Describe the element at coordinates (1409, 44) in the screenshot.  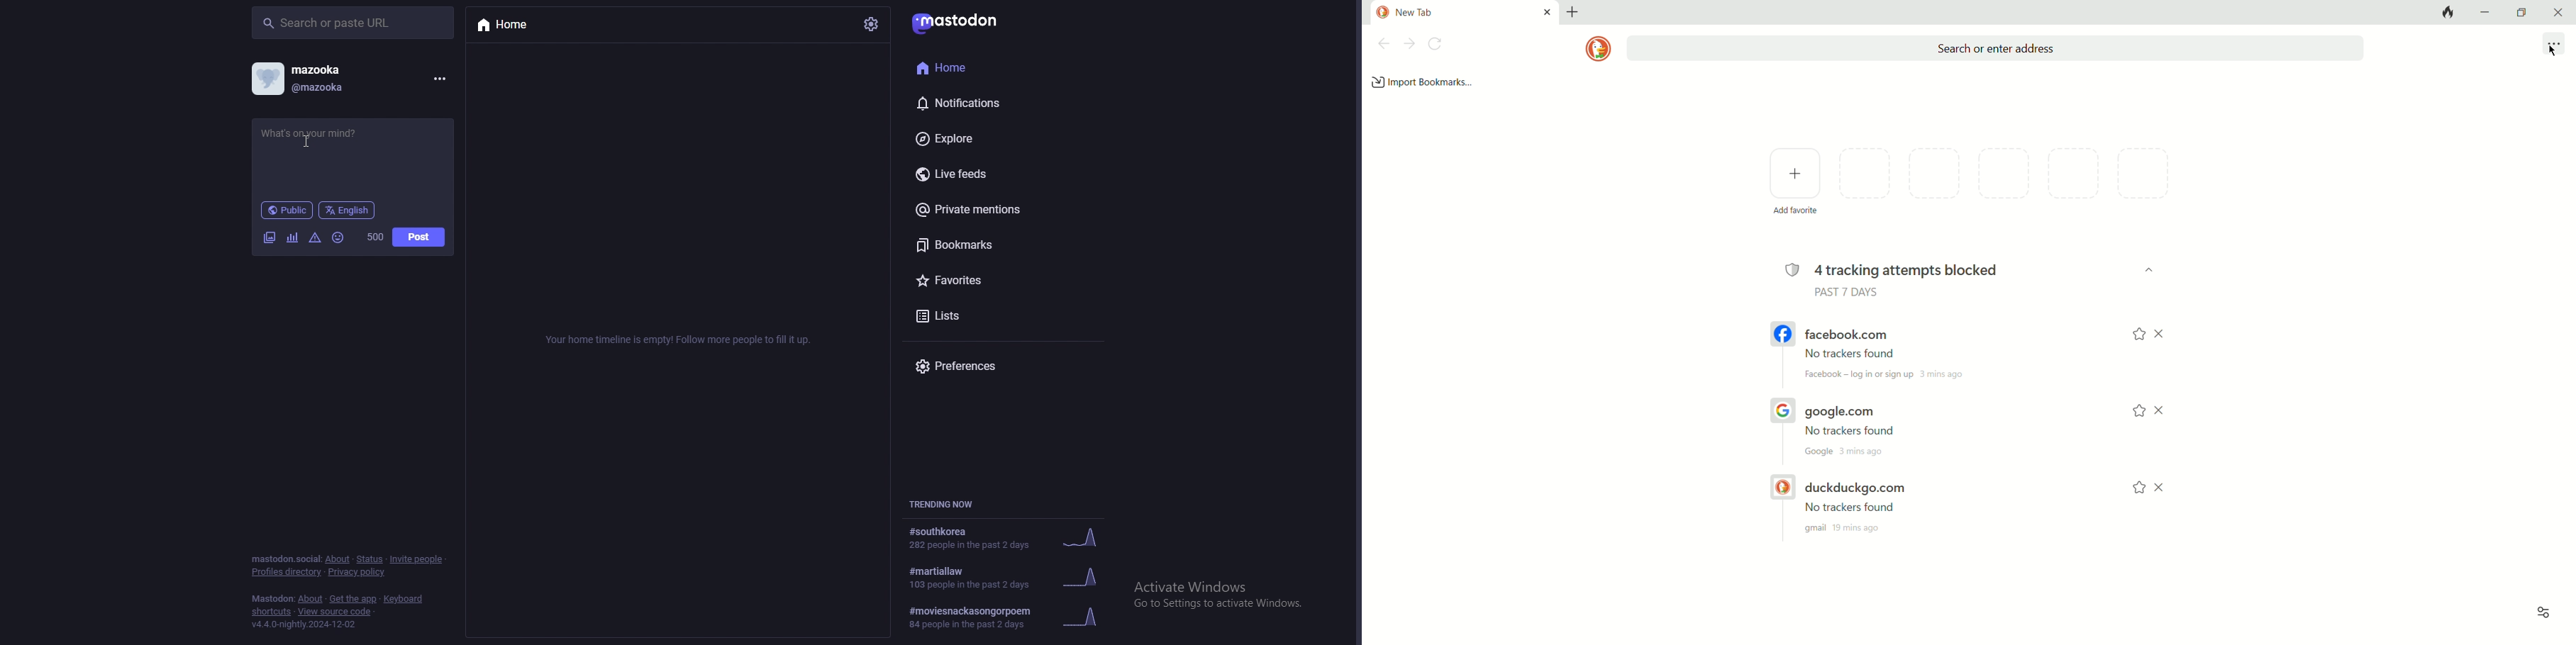
I see `next` at that location.